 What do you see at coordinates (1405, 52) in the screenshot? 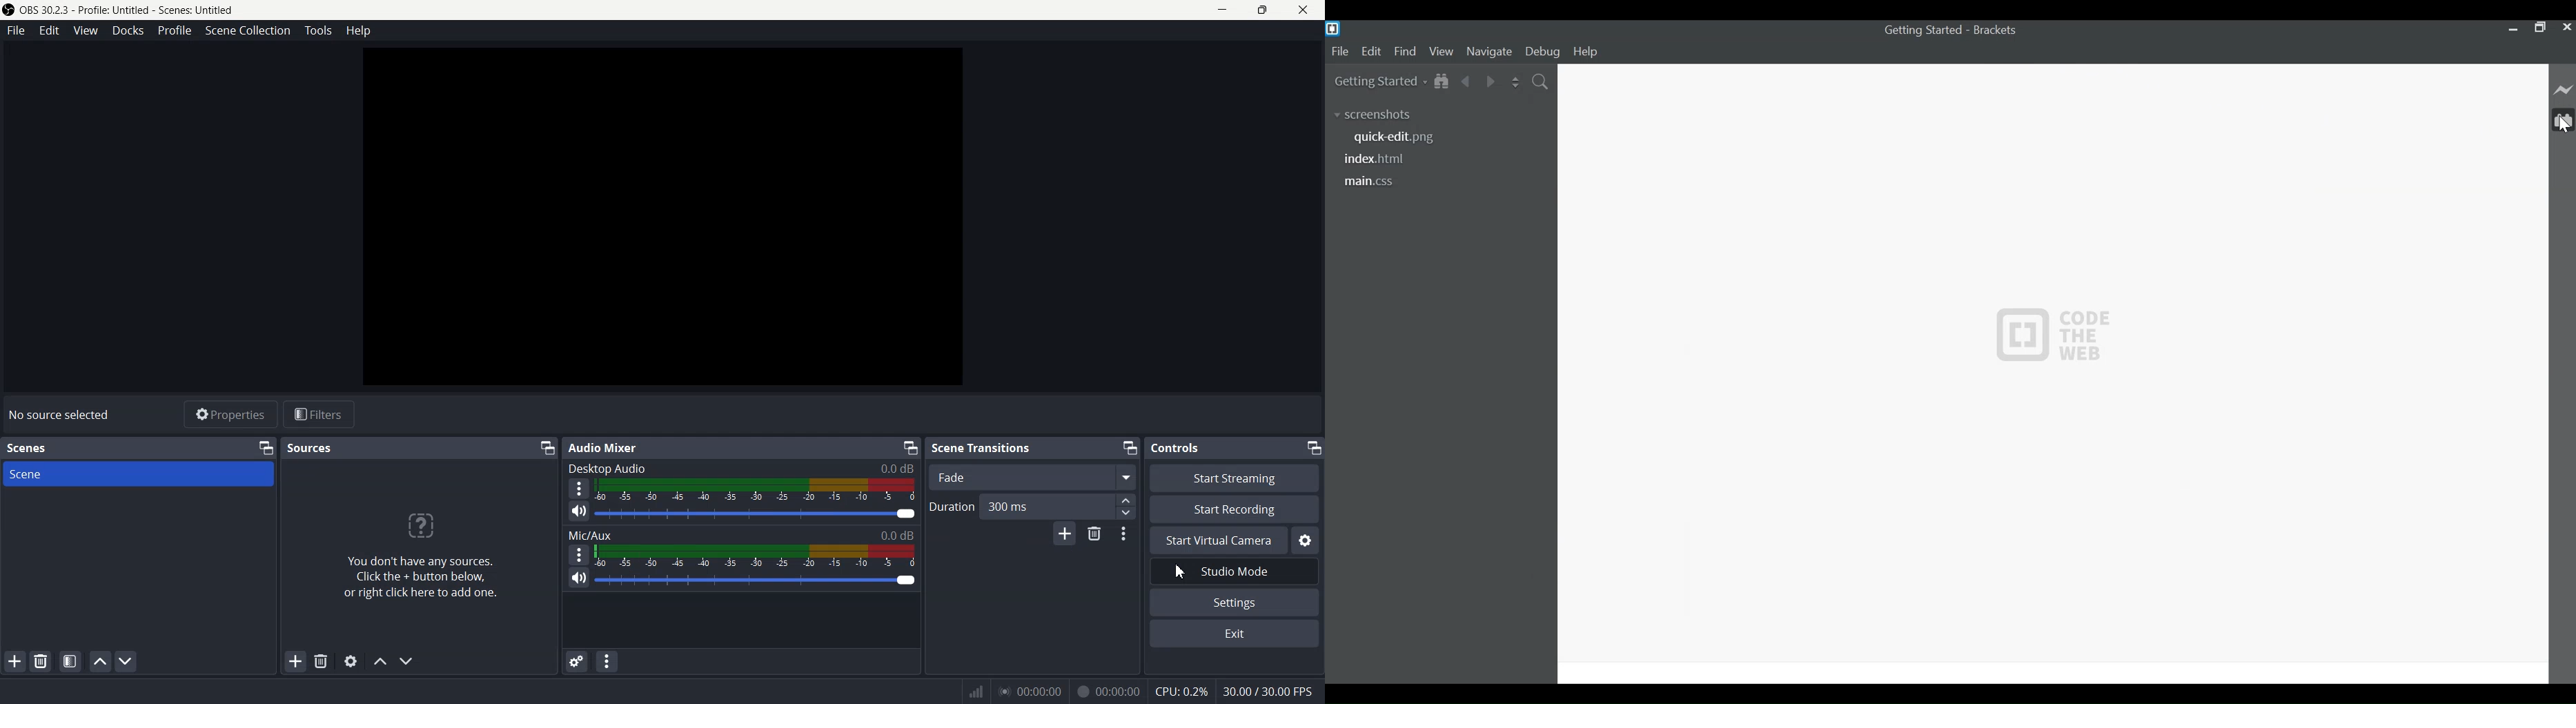
I see `Find` at bounding box center [1405, 52].